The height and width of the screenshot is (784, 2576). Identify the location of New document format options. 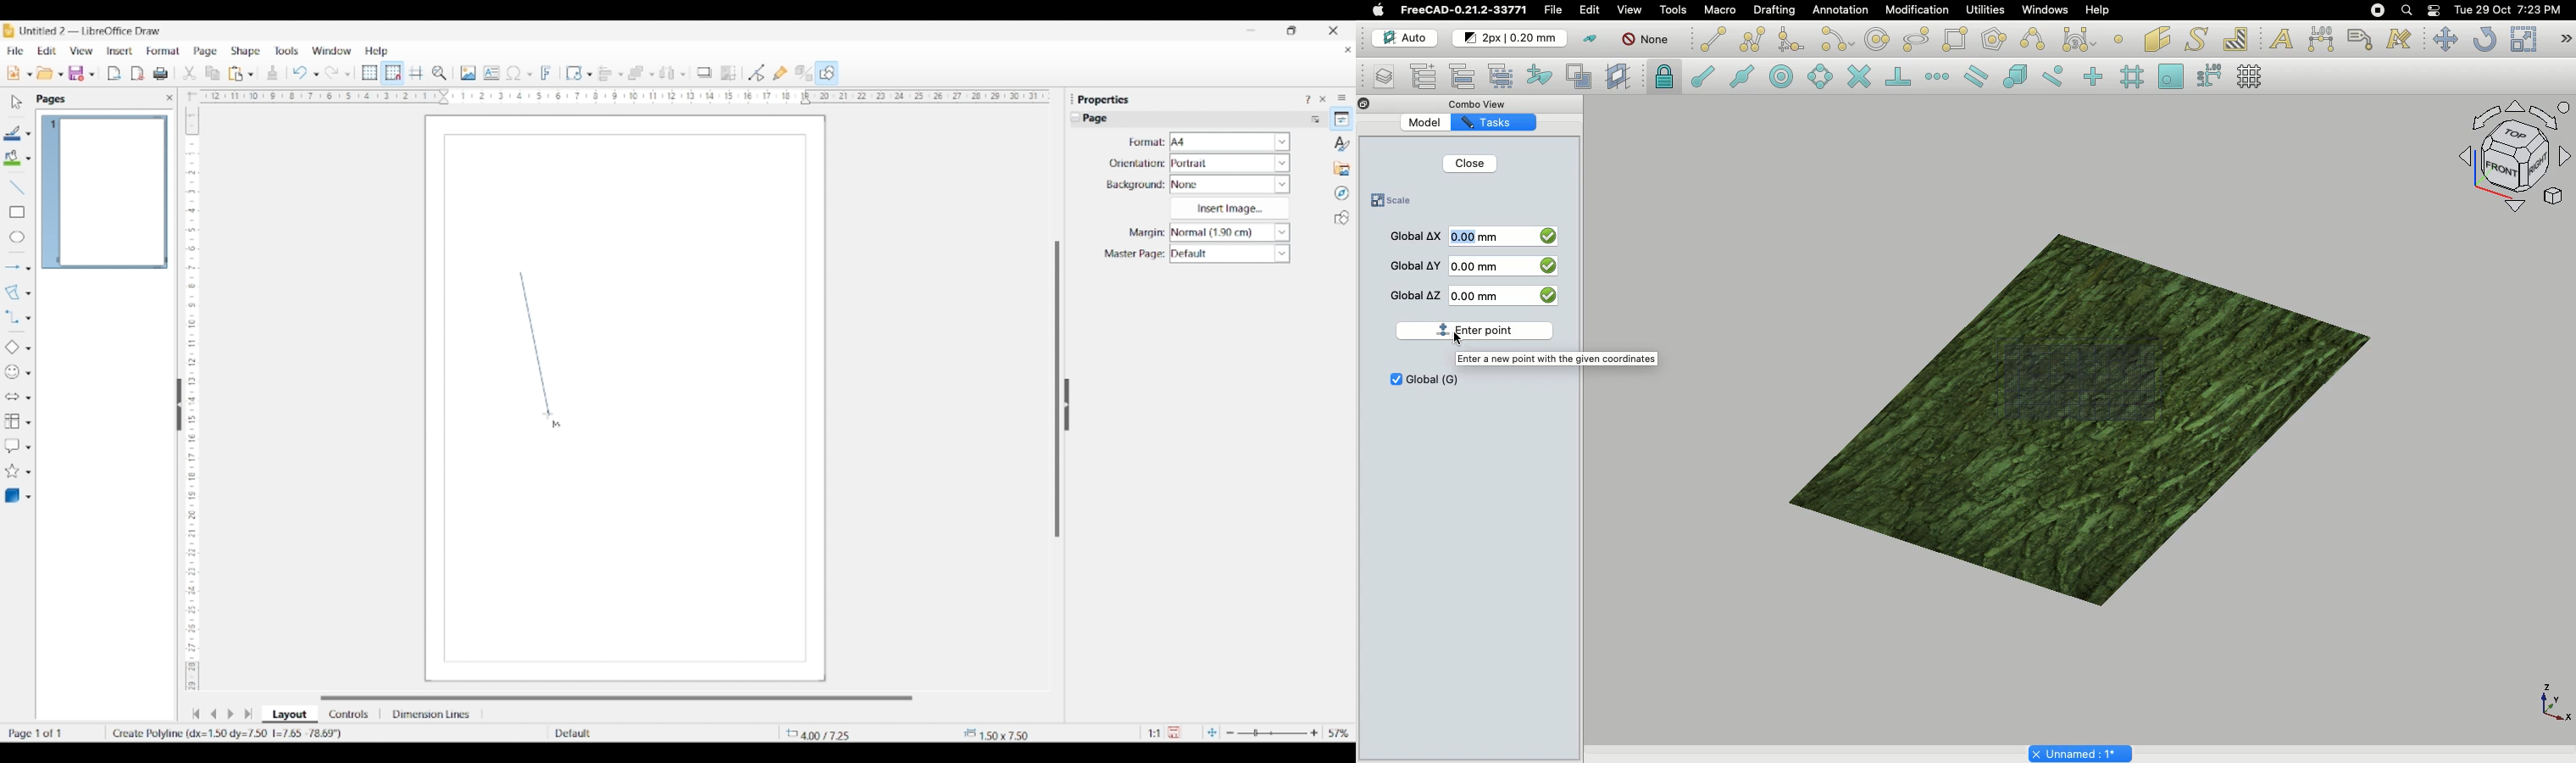
(30, 74).